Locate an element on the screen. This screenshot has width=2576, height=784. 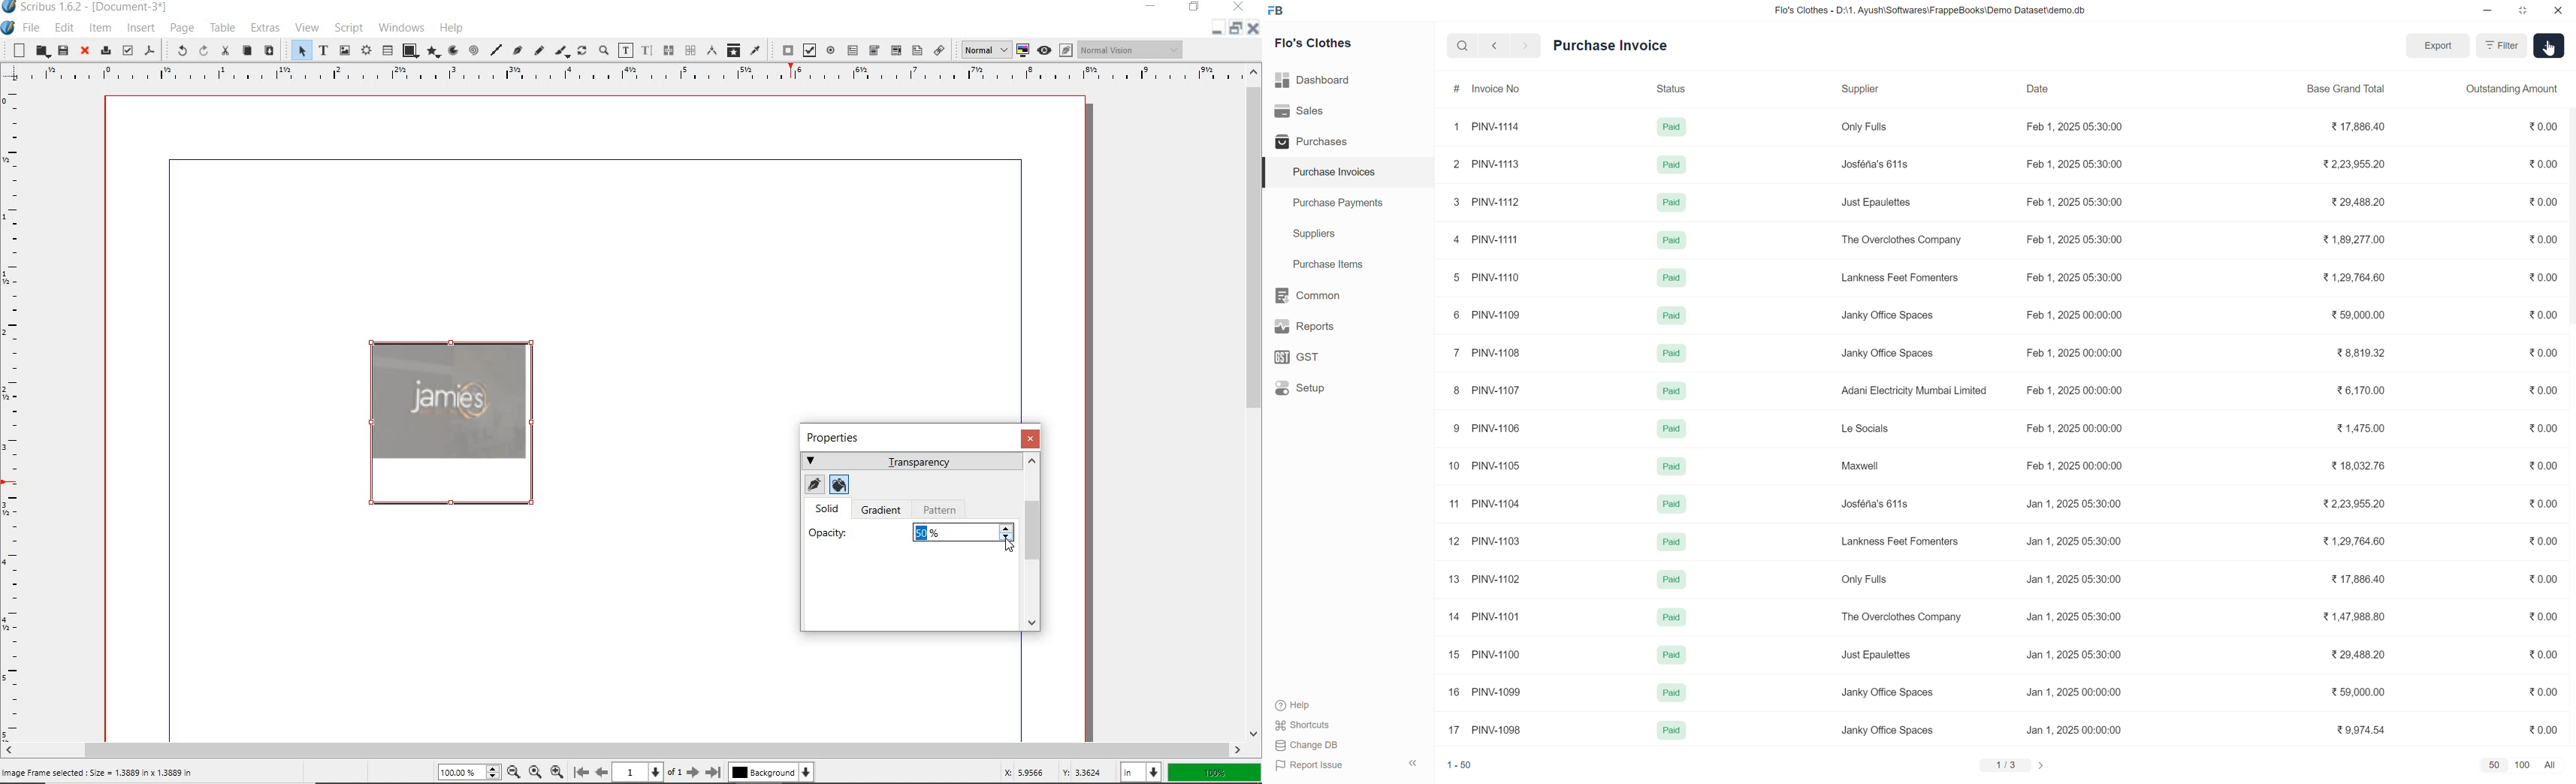
0.00 is located at coordinates (2543, 540).